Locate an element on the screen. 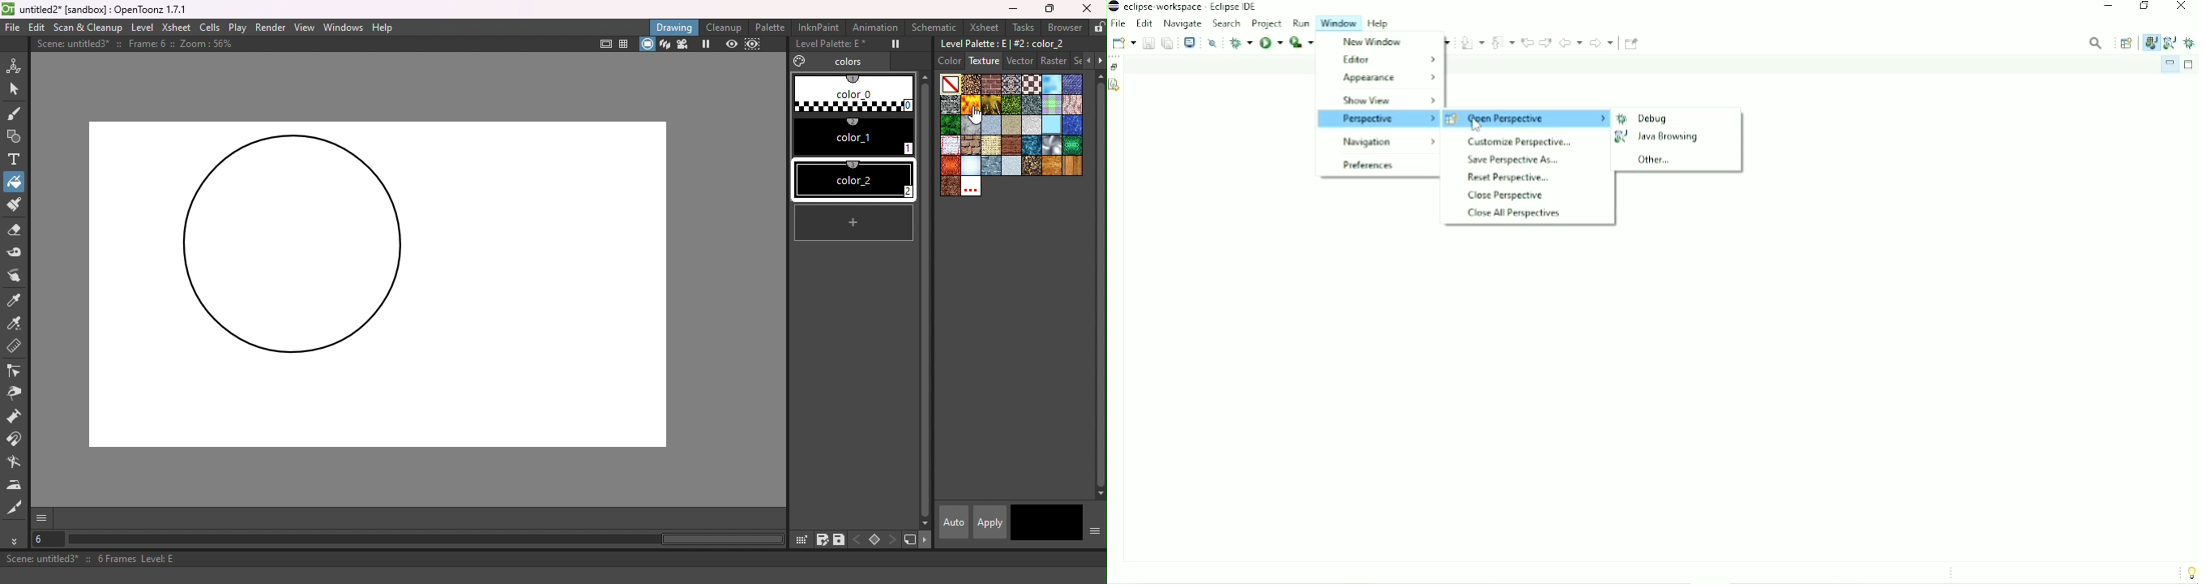 The image size is (2212, 588). Level palette: E | #2:color_2 is located at coordinates (1020, 44).